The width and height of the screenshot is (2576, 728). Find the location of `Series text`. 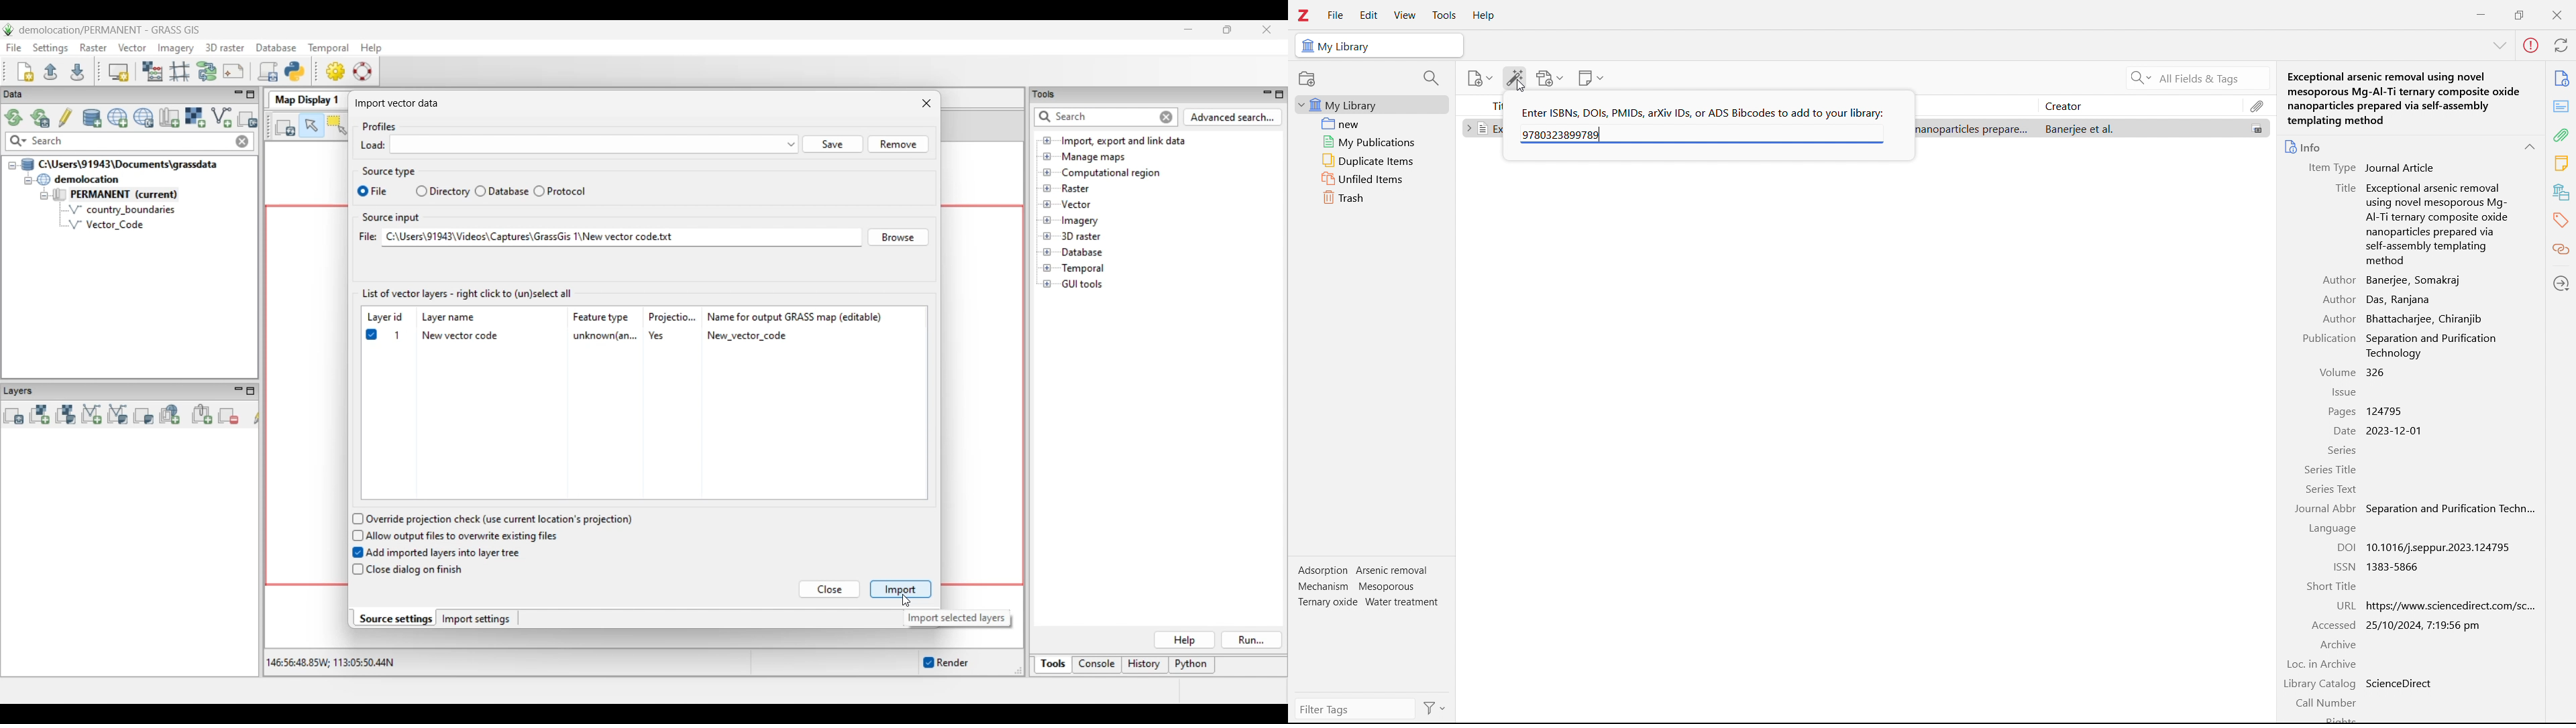

Series text is located at coordinates (2331, 490).